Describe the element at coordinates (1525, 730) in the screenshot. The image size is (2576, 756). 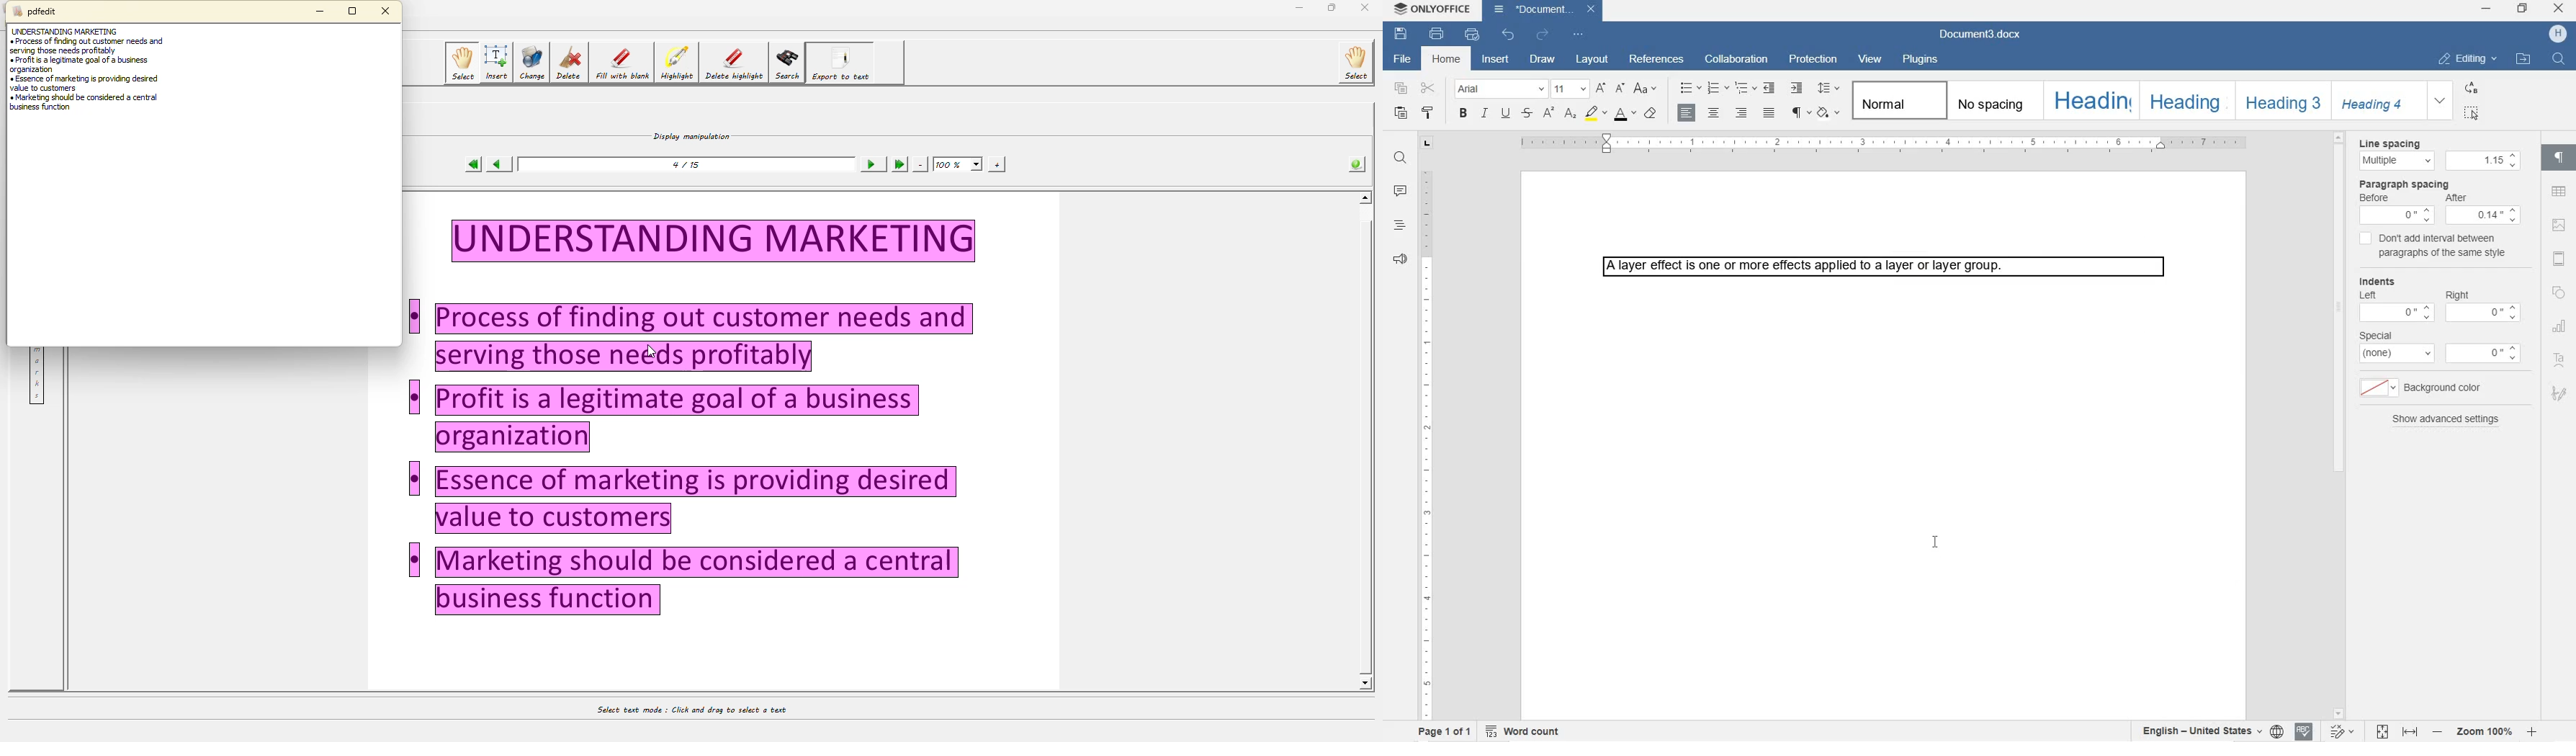
I see `WORD COUNT` at that location.